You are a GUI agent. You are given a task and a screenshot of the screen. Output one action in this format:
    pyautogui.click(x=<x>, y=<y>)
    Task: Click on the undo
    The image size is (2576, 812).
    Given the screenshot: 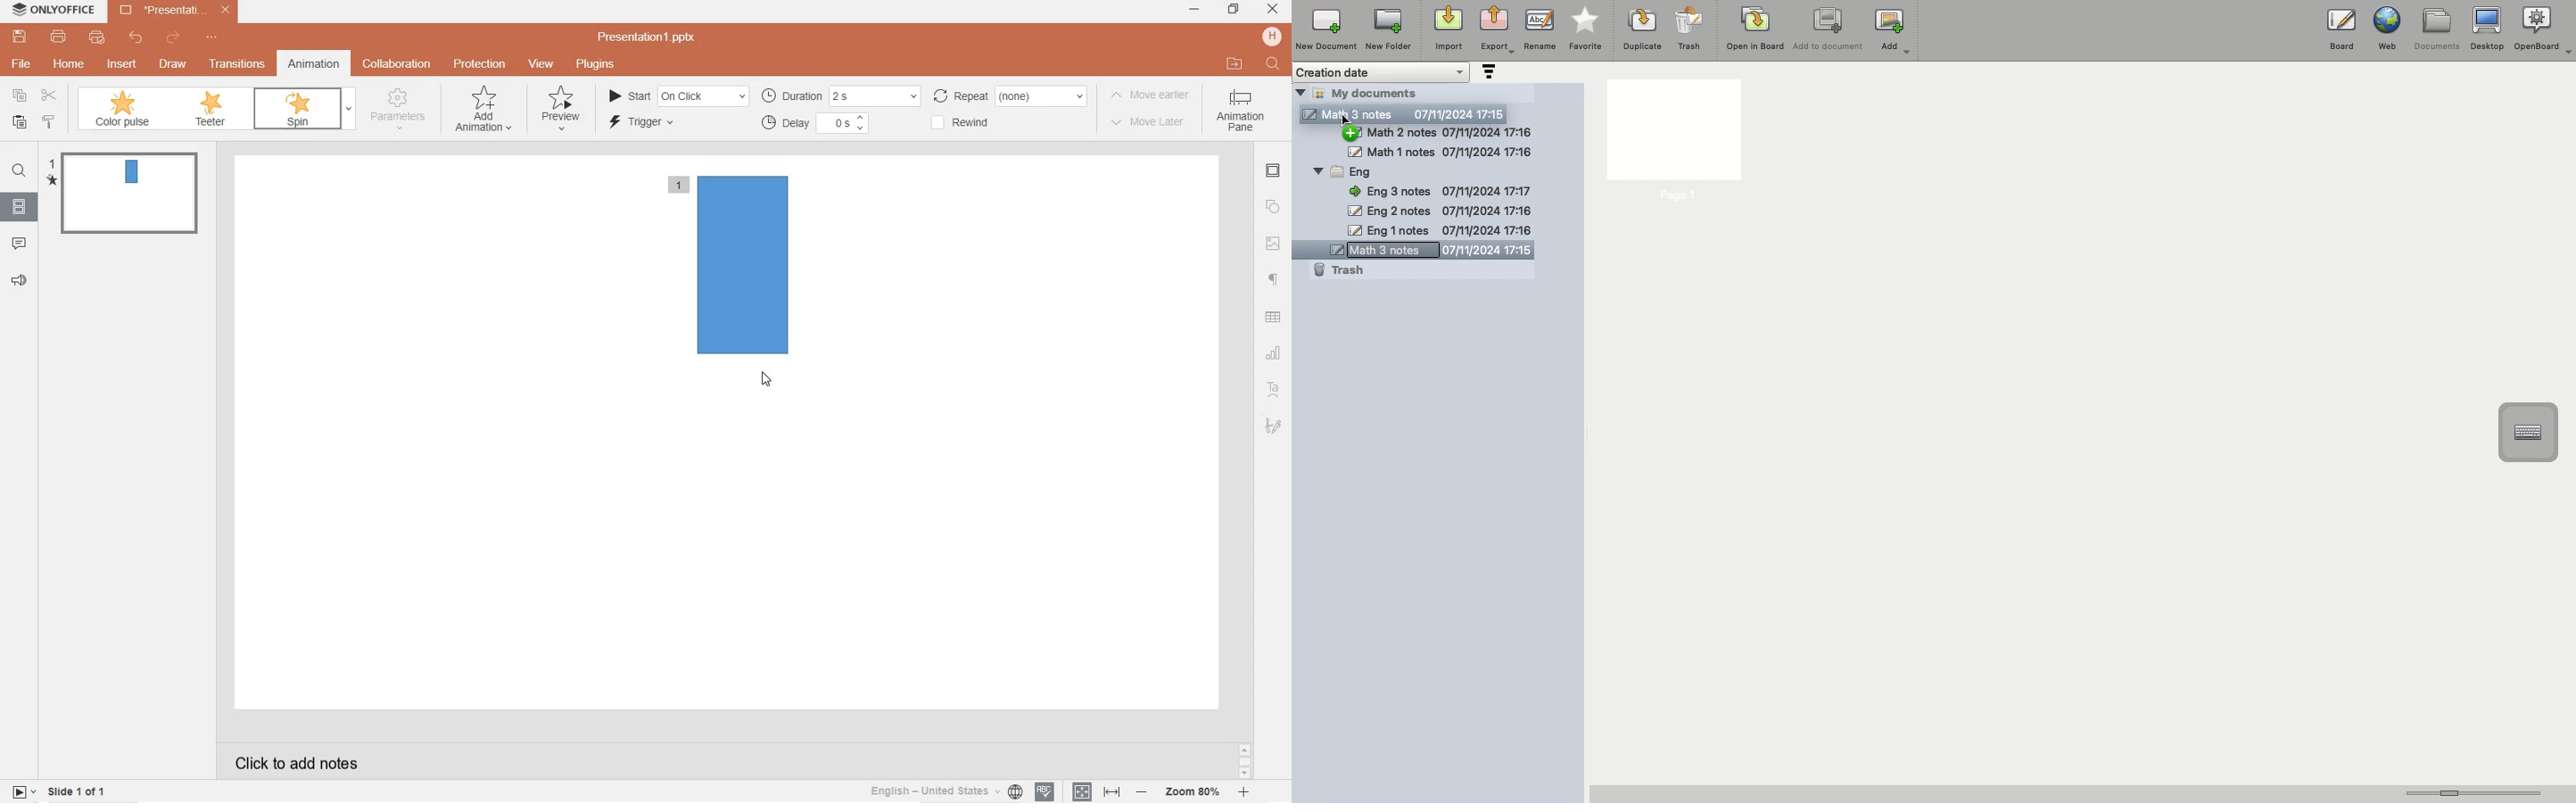 What is the action you would take?
    pyautogui.click(x=136, y=38)
    